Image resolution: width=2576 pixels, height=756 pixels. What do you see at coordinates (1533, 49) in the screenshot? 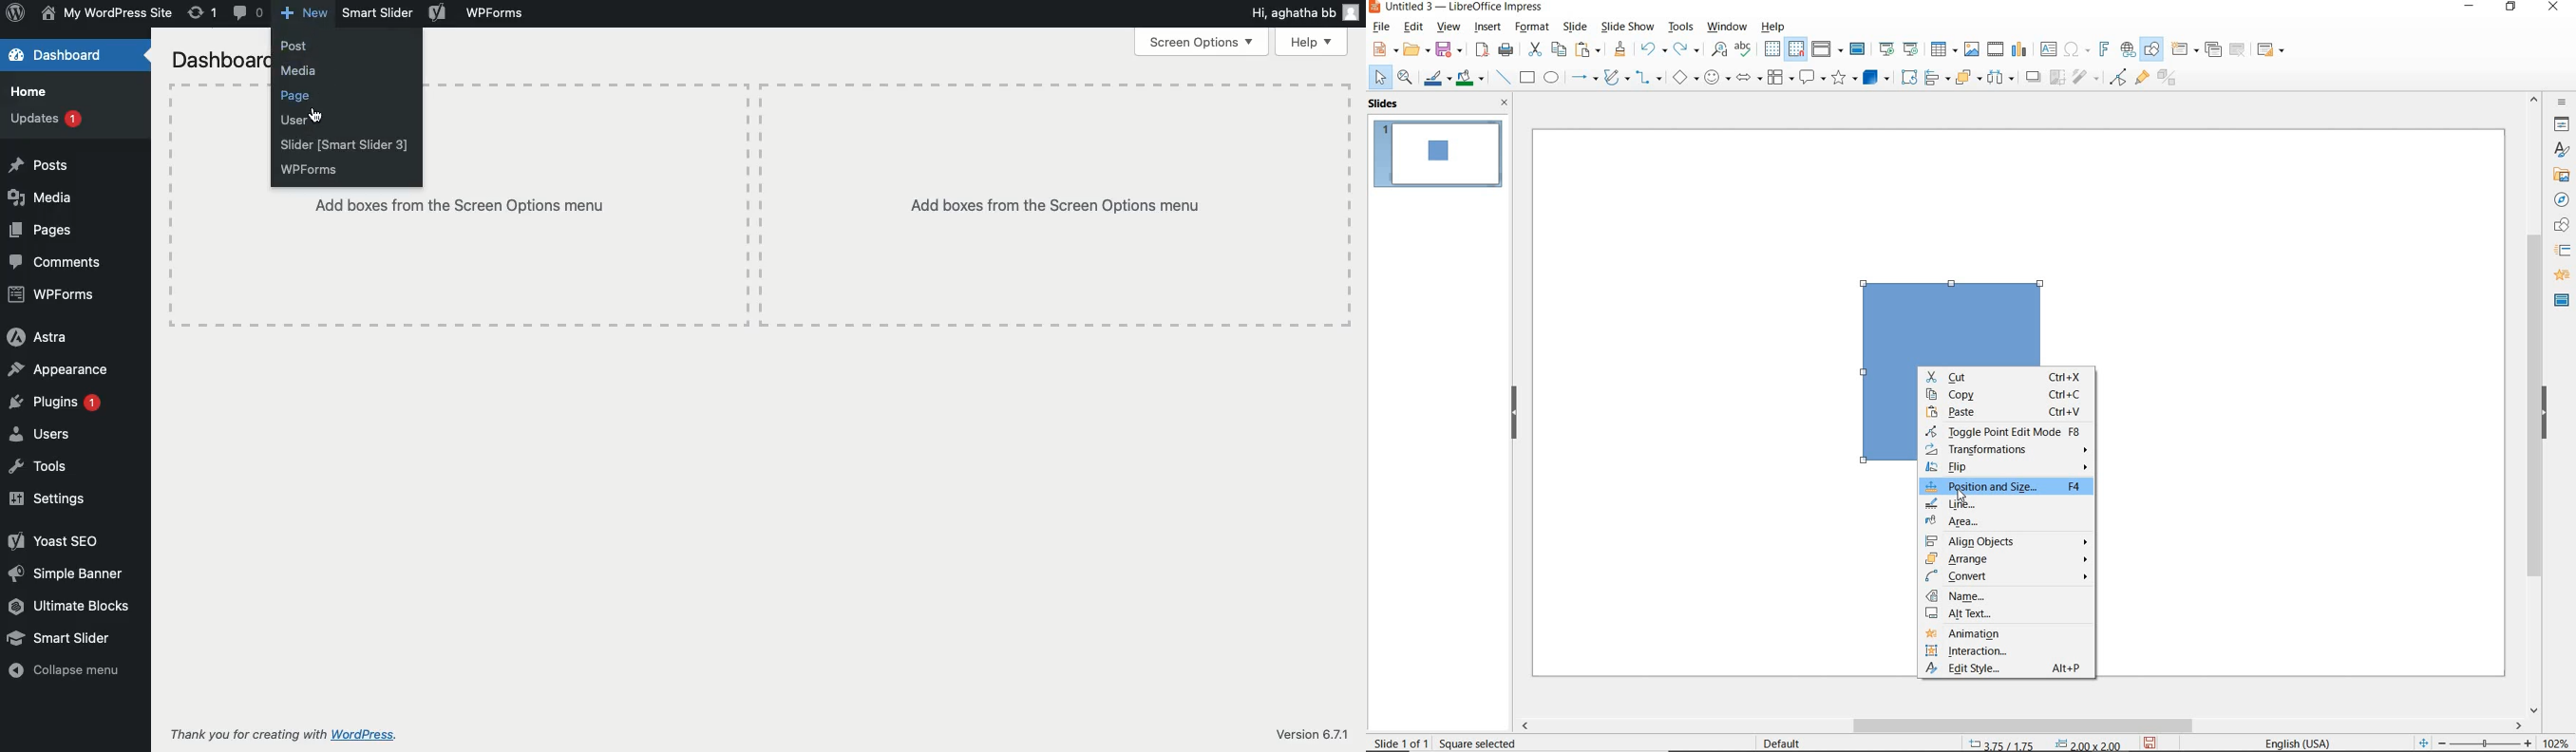
I see `cut` at bounding box center [1533, 49].